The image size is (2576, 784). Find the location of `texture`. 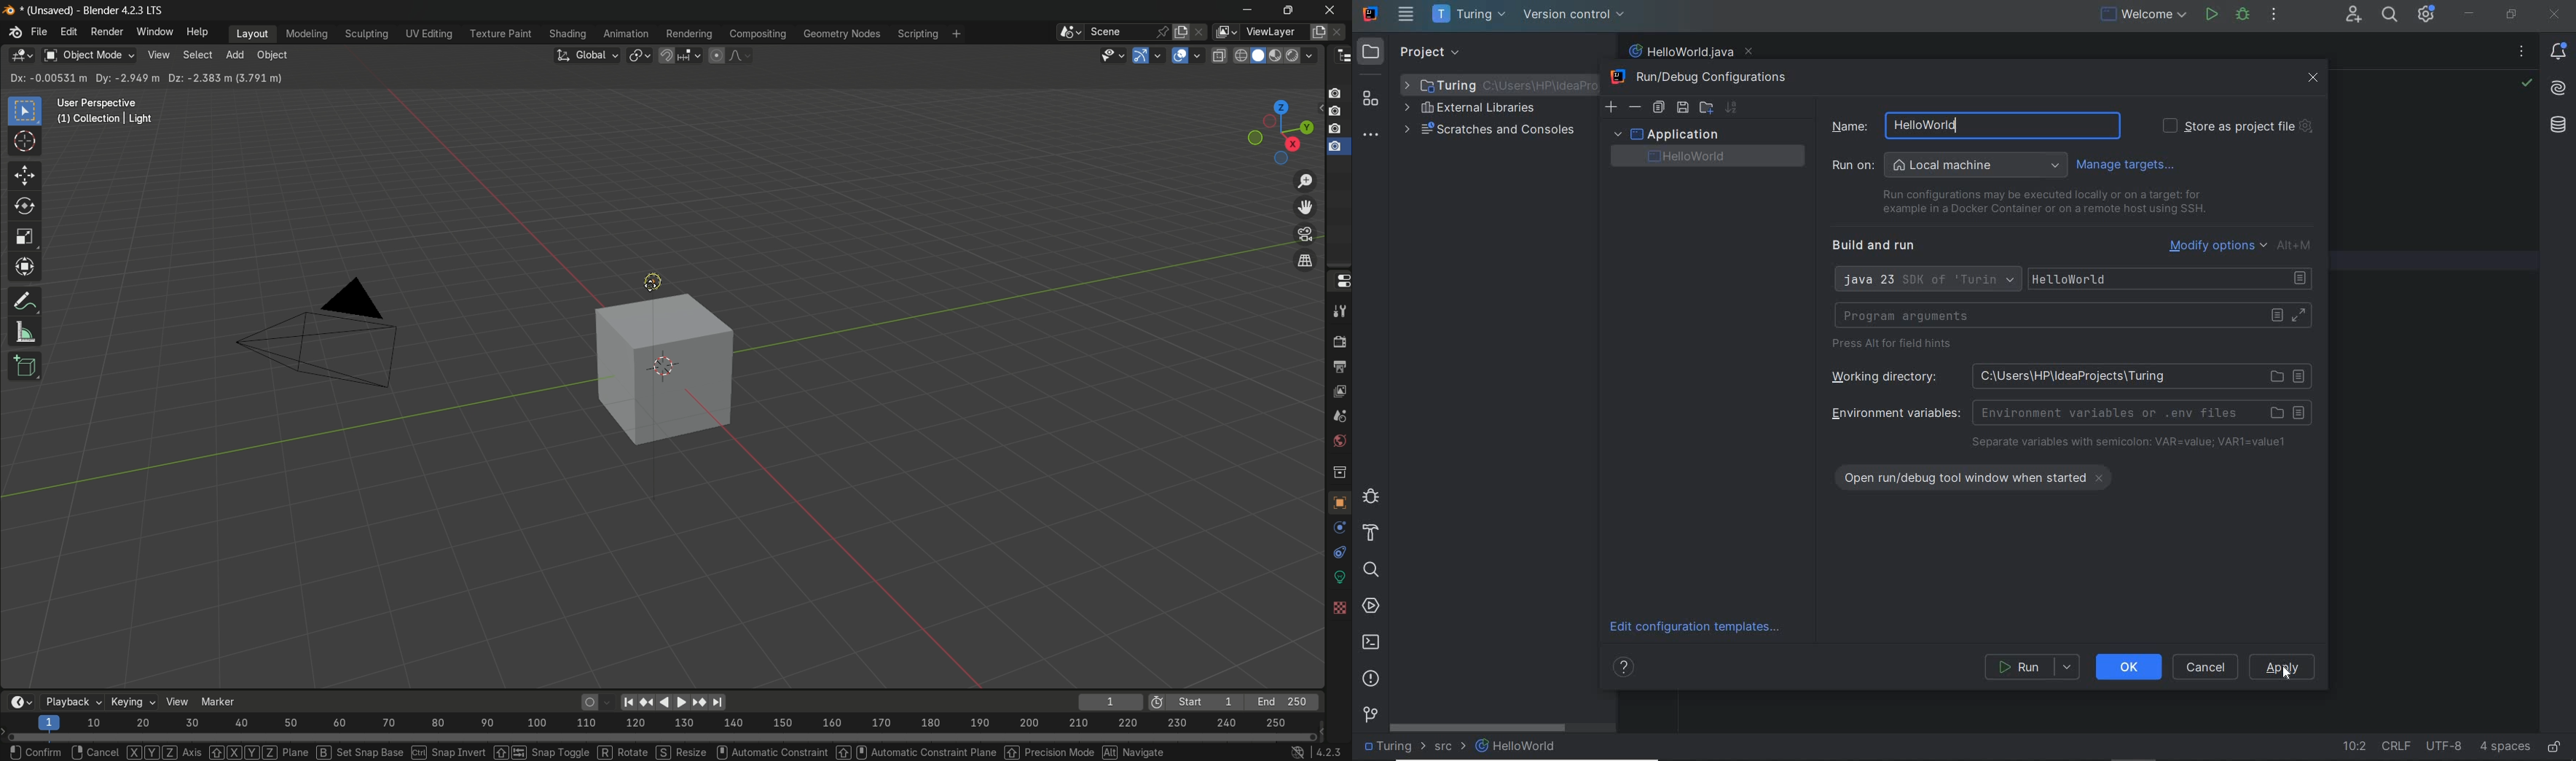

texture is located at coordinates (1338, 684).